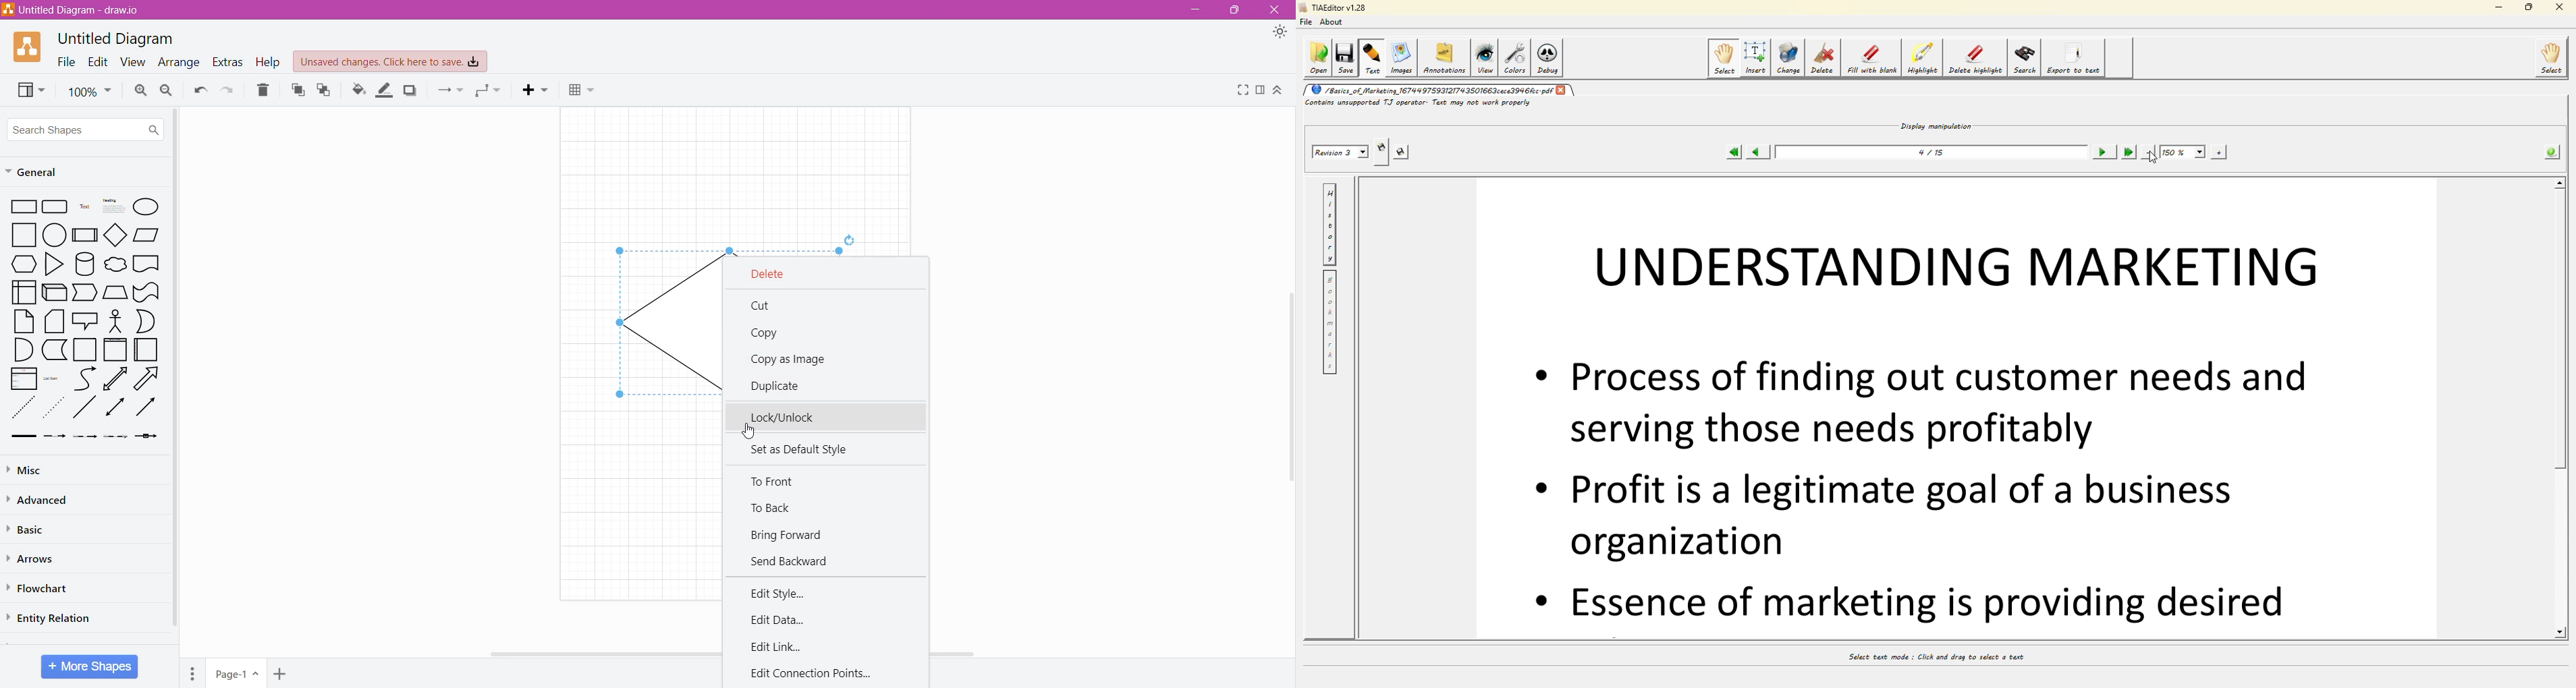  What do you see at coordinates (296, 92) in the screenshot?
I see `To Front` at bounding box center [296, 92].